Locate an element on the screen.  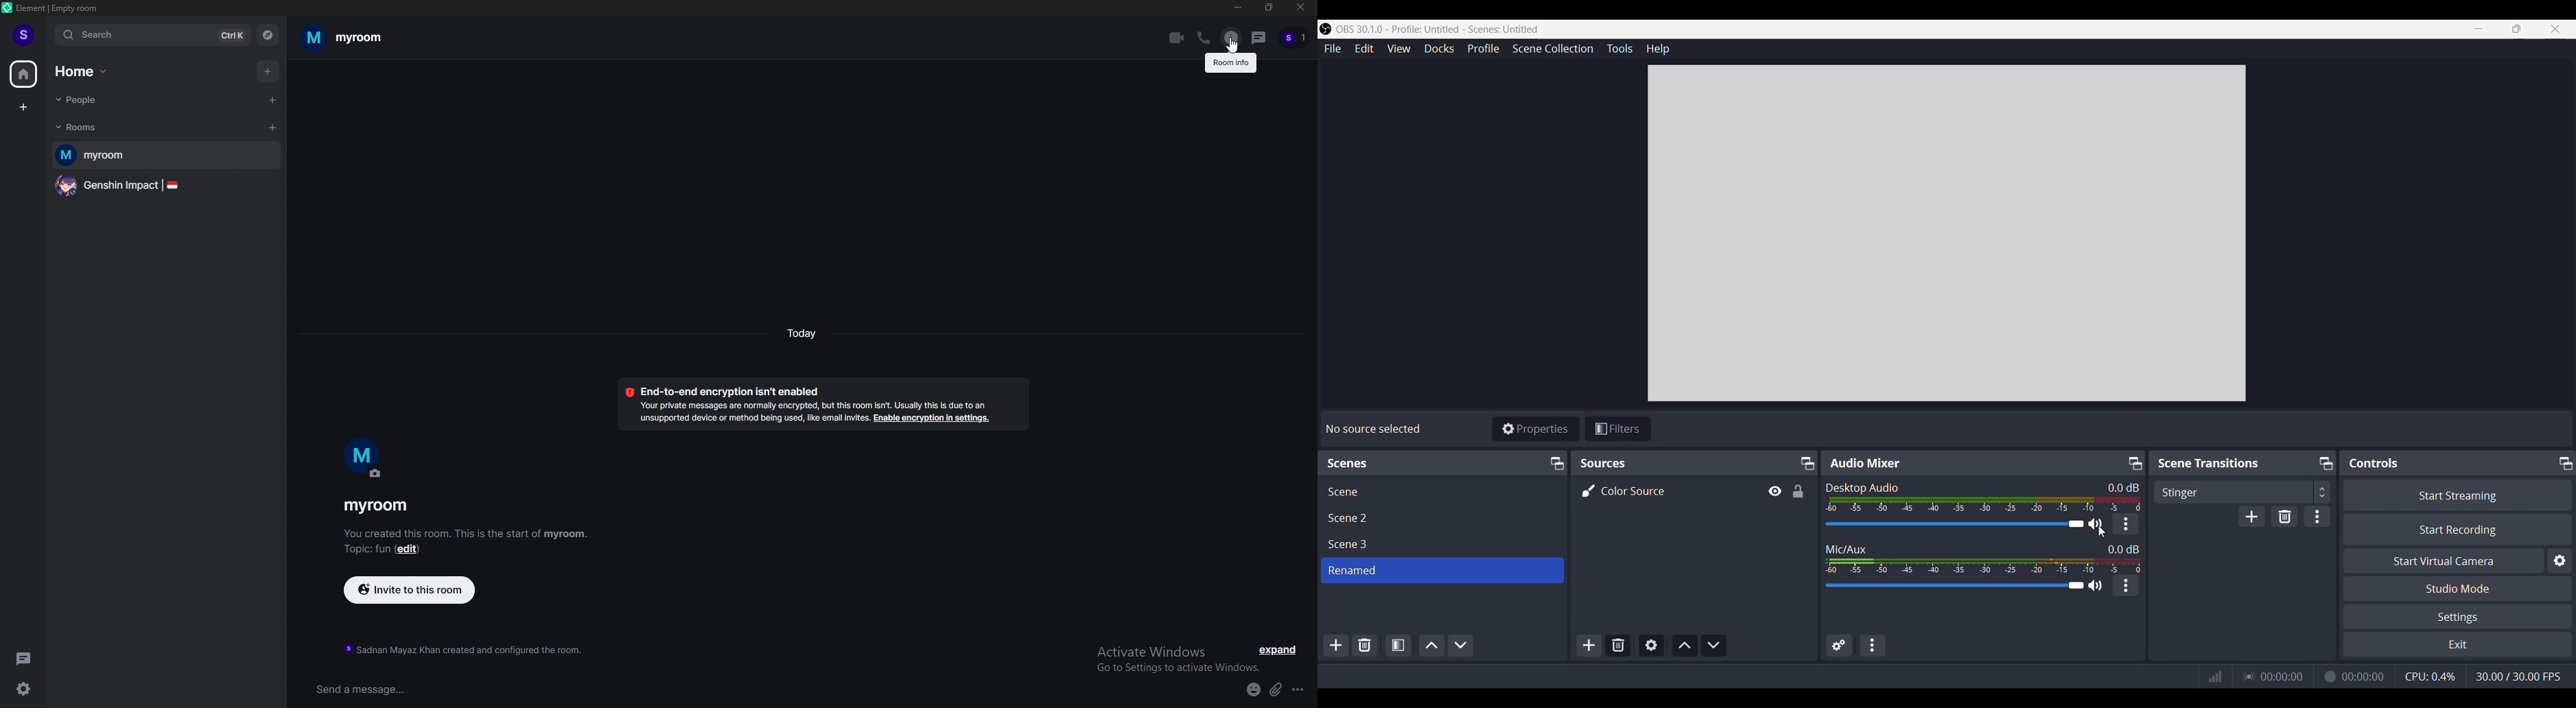
Move scene one step down is located at coordinates (1460, 646).